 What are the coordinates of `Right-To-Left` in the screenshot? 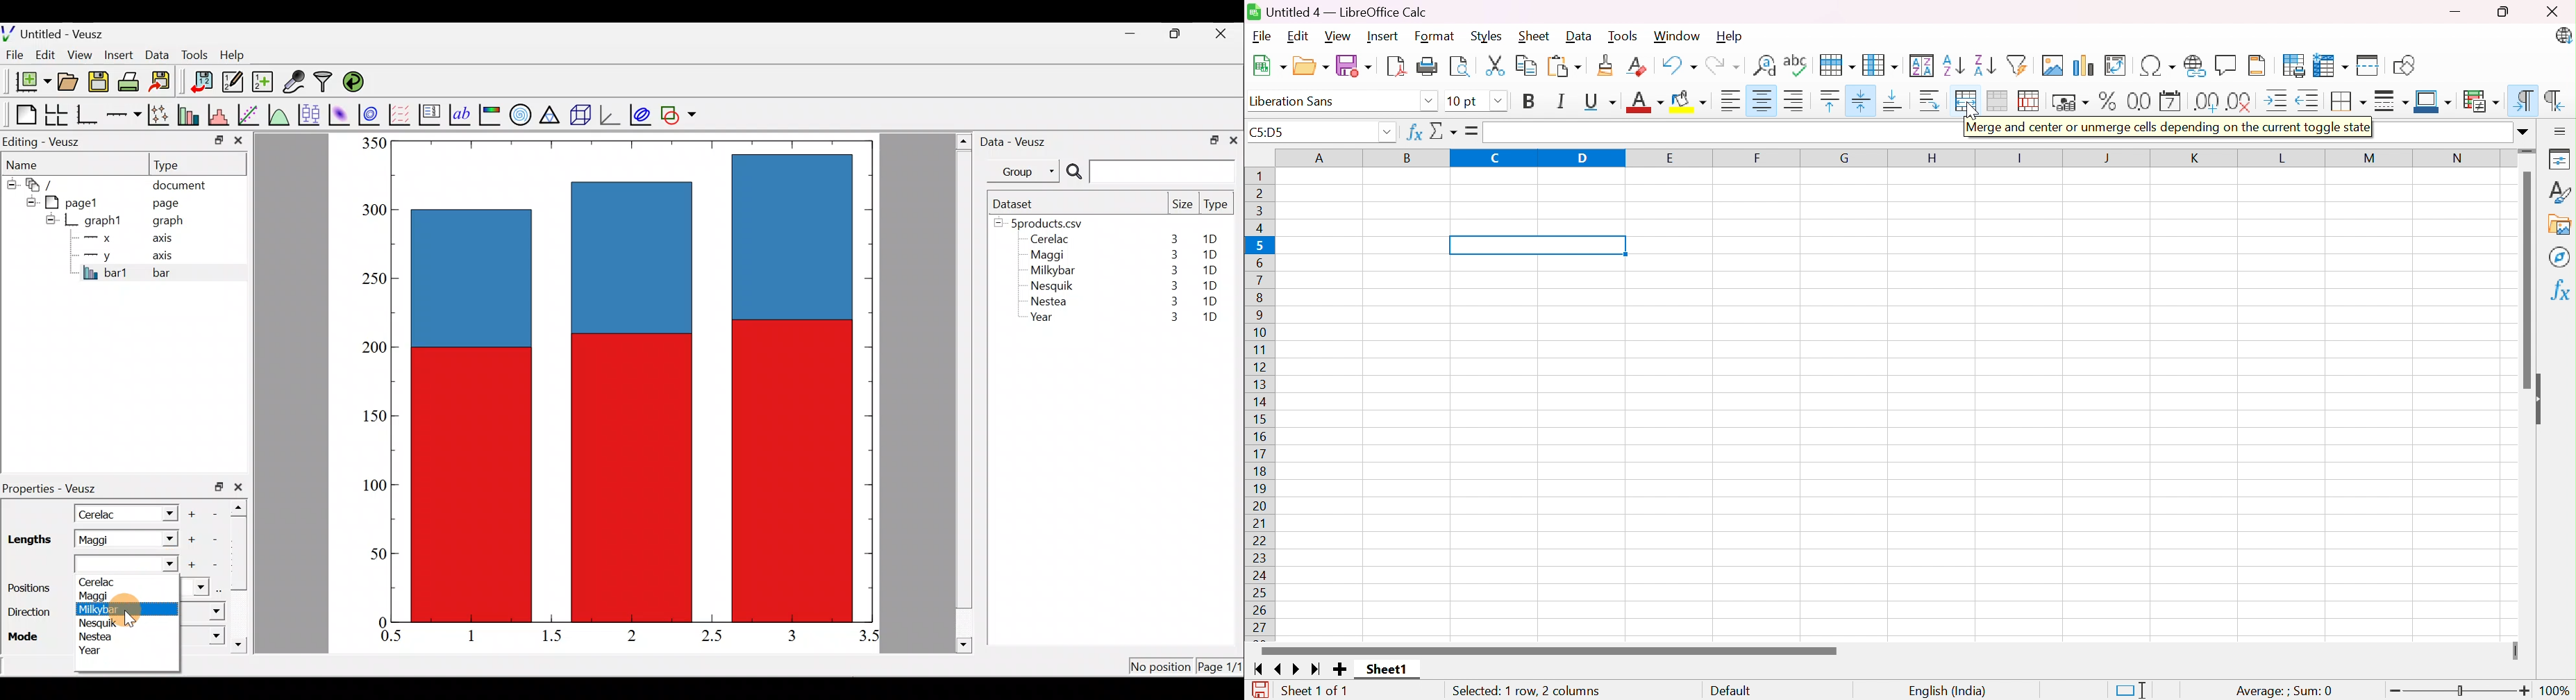 It's located at (2554, 98).